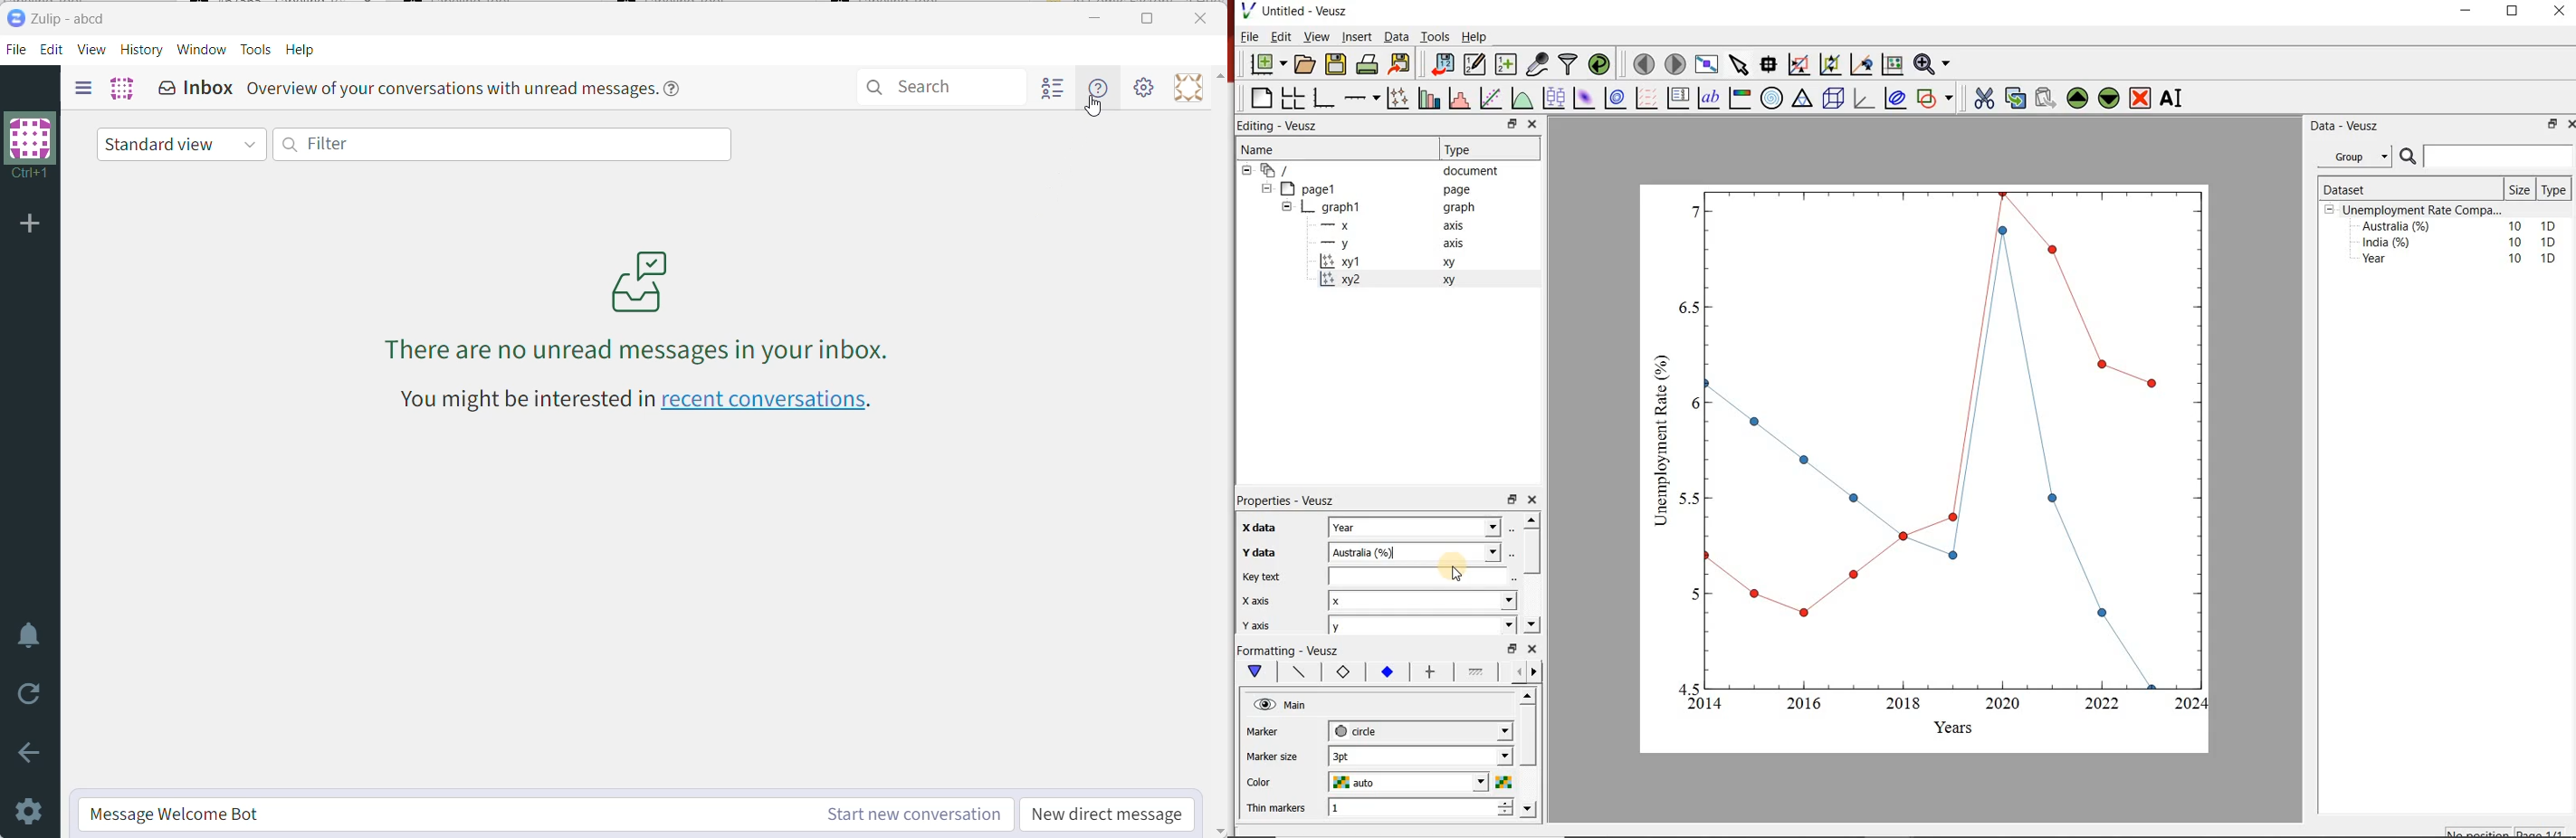 The image size is (2576, 840). I want to click on Overview of your conversations with unread messages, so click(466, 90).